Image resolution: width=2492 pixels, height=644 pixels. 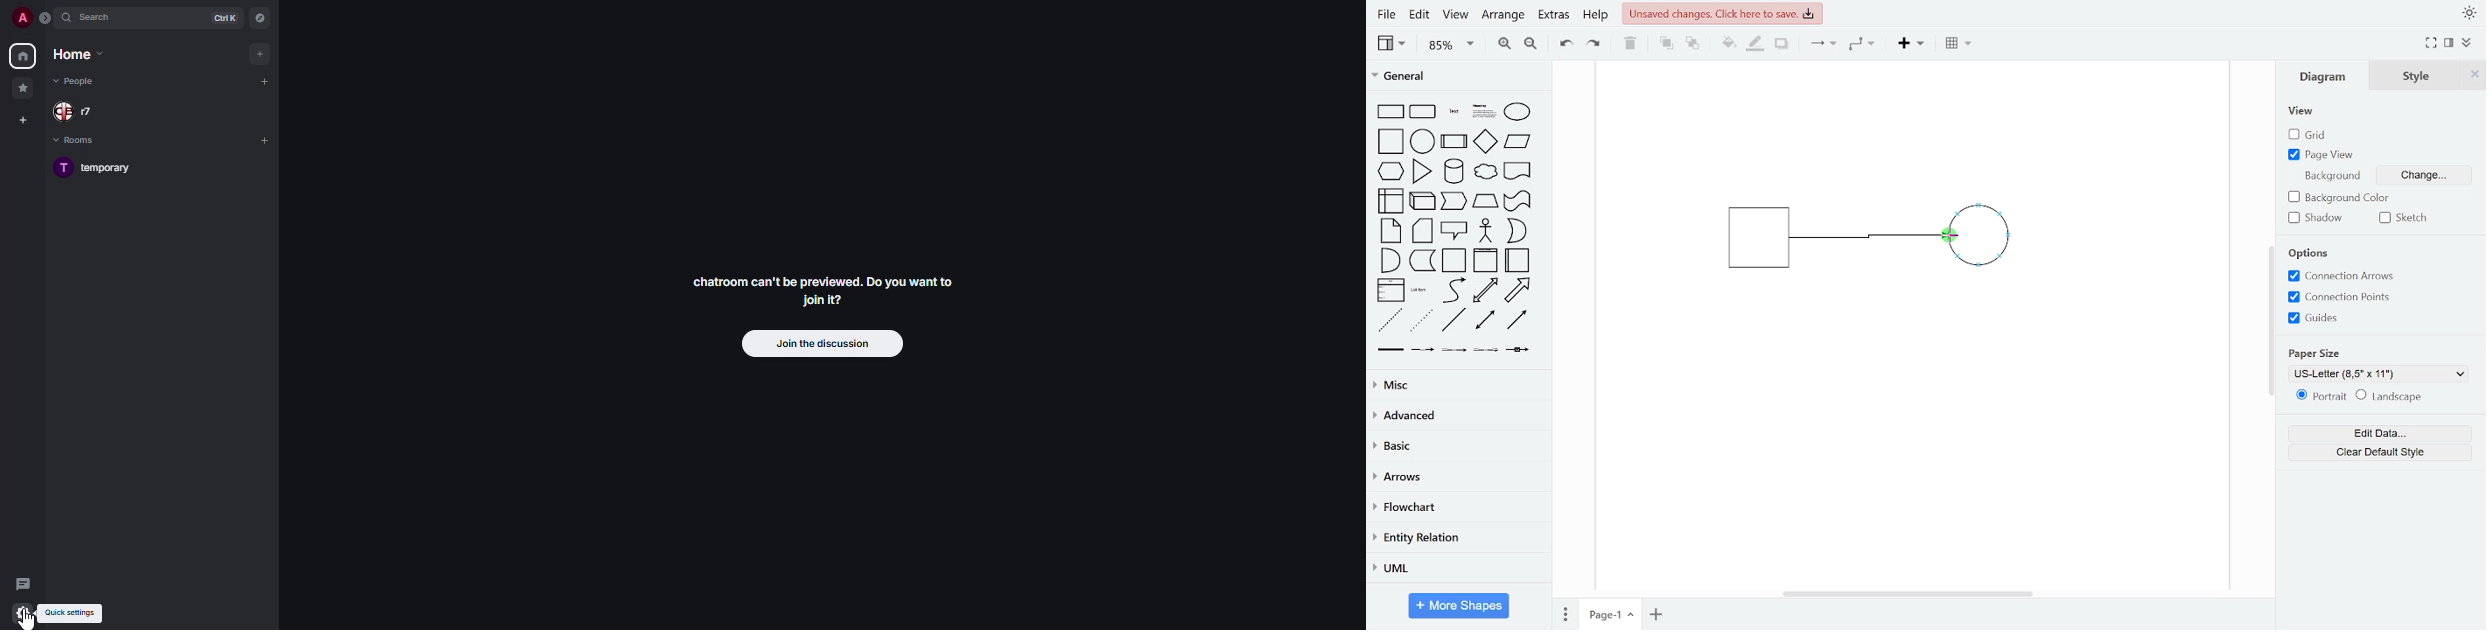 What do you see at coordinates (2449, 43) in the screenshot?
I see `format` at bounding box center [2449, 43].